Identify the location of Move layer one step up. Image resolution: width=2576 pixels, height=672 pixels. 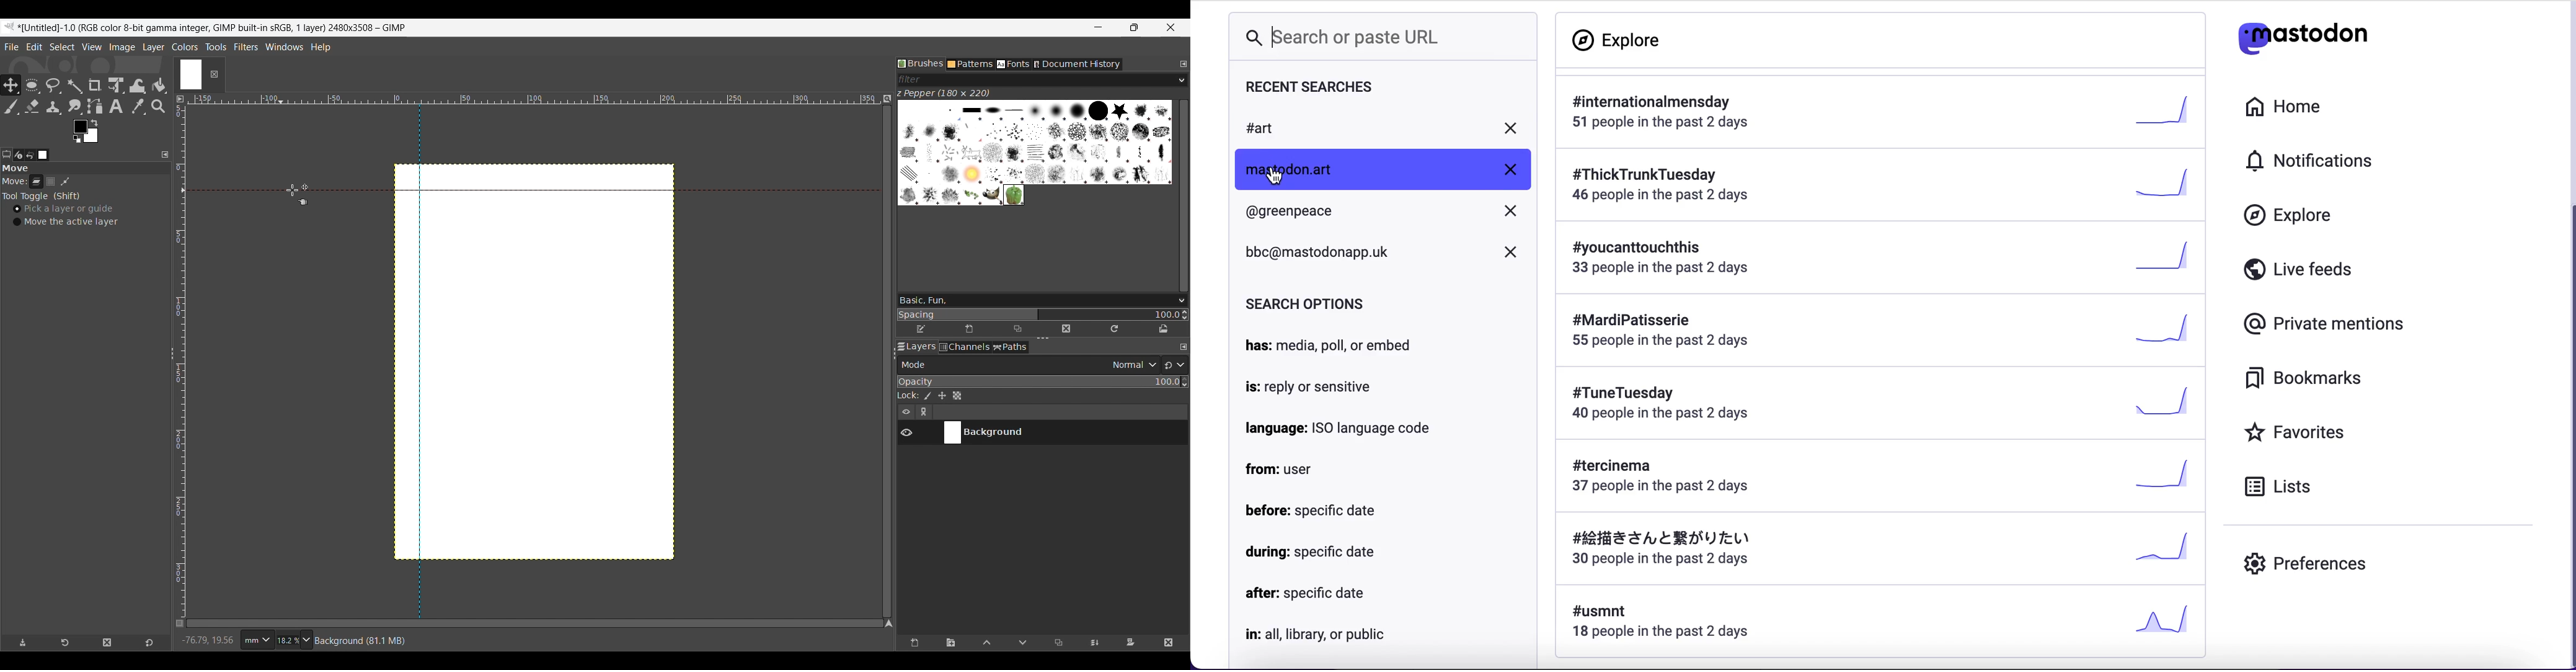
(987, 643).